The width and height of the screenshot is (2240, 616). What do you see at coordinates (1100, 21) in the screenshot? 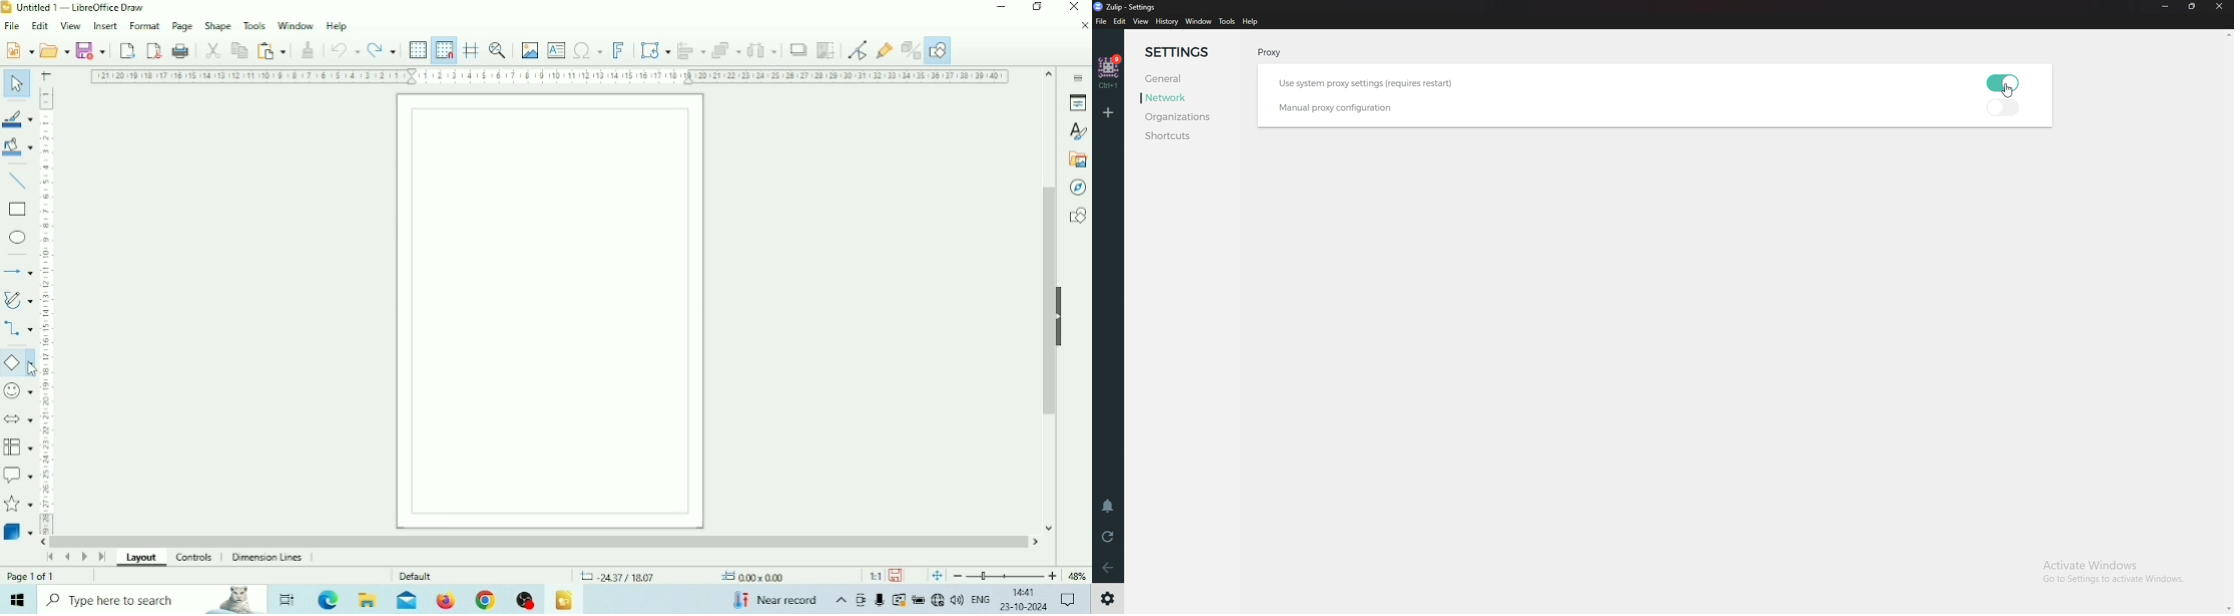
I see `file` at bounding box center [1100, 21].